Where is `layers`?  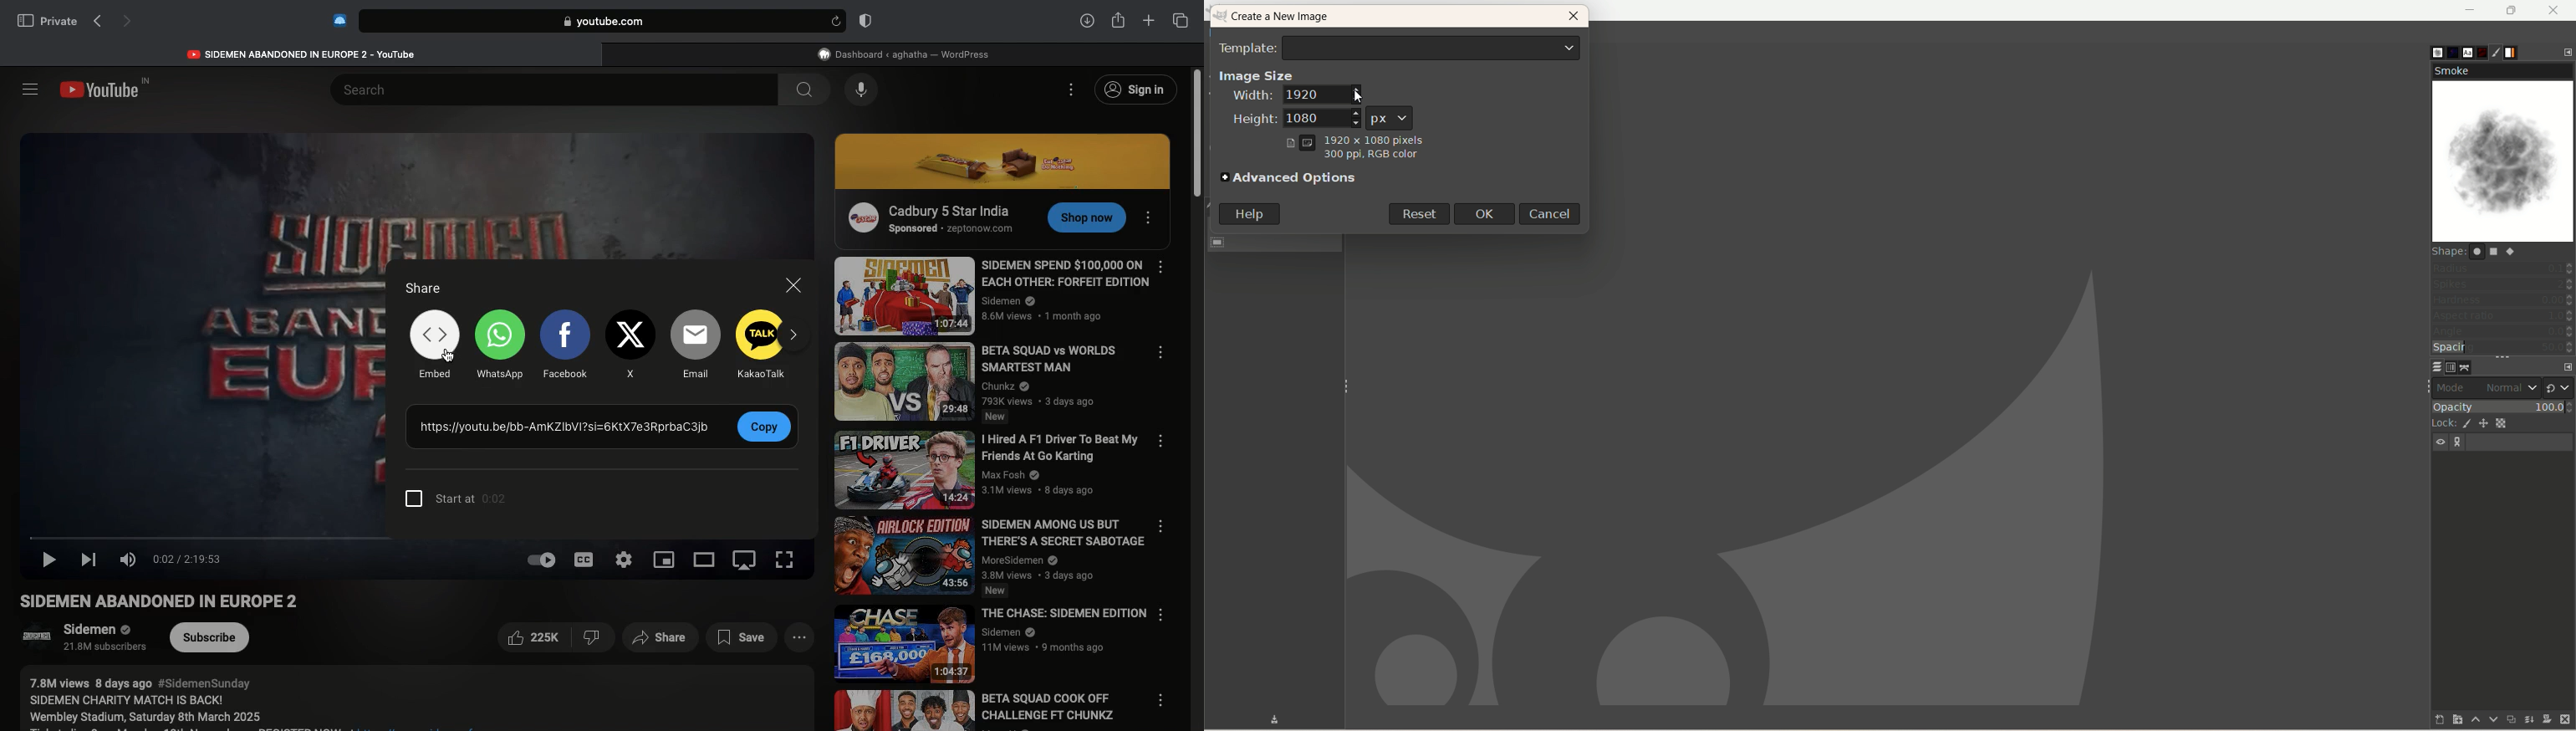
layers is located at coordinates (2429, 366).